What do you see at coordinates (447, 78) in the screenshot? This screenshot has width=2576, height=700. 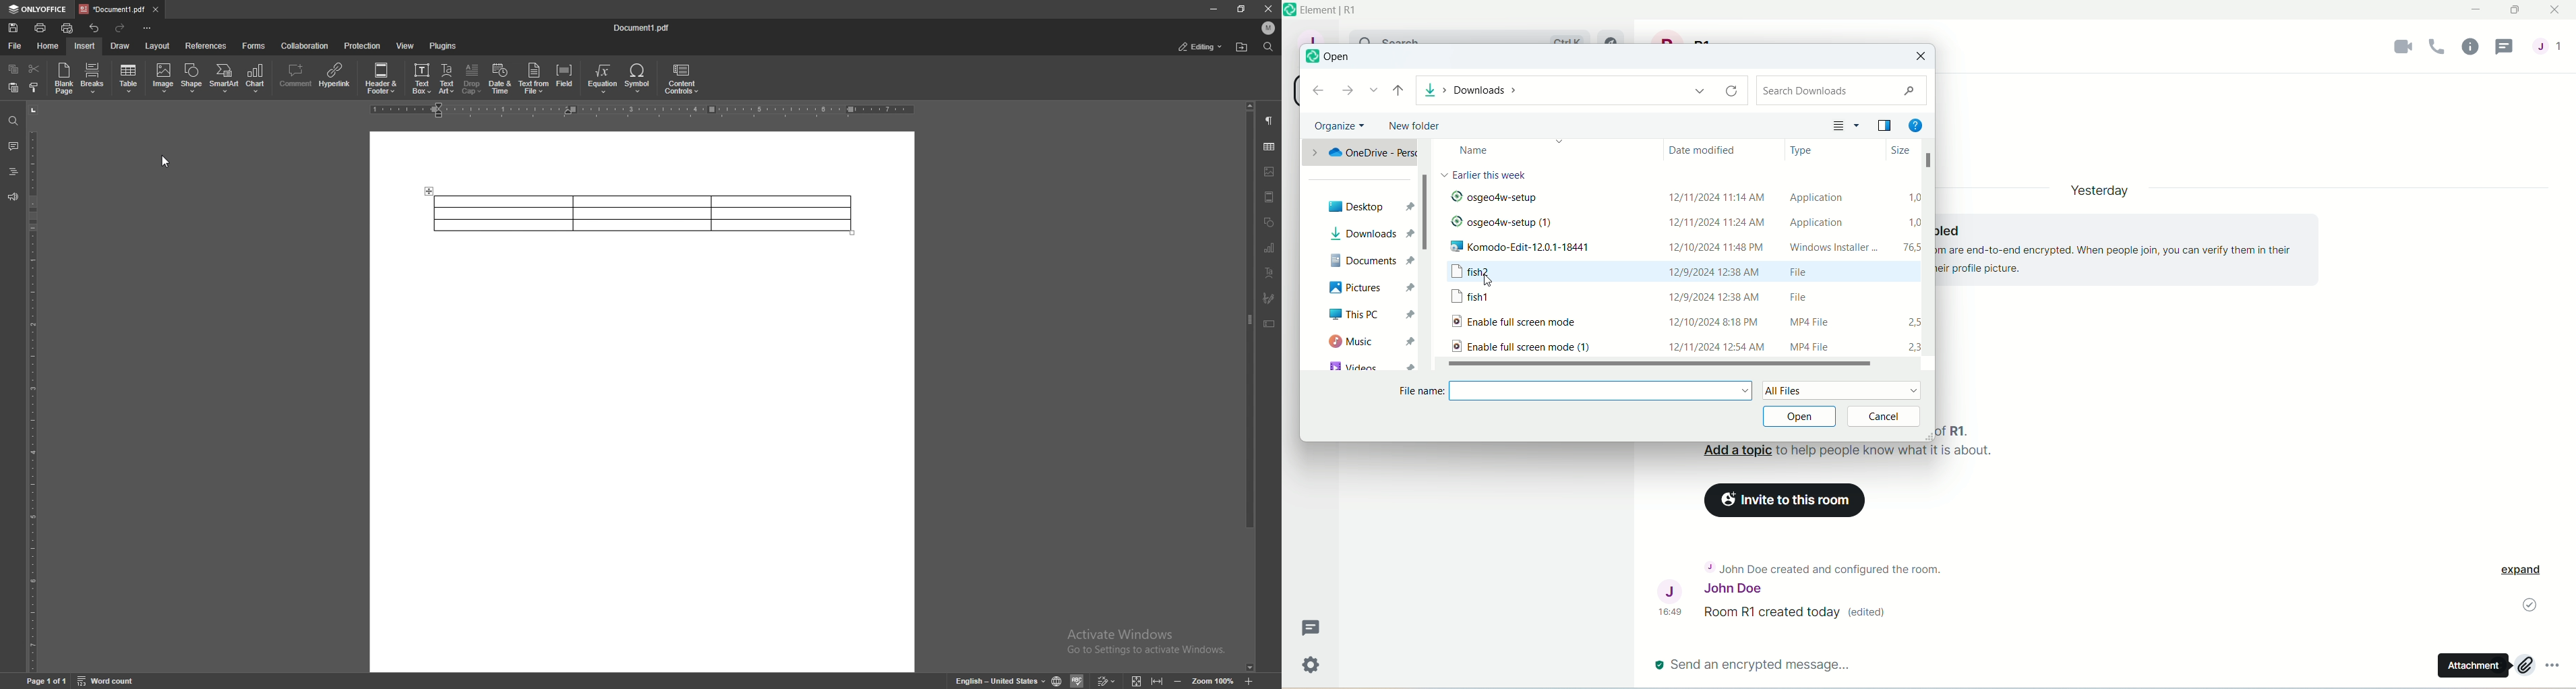 I see `text art` at bounding box center [447, 78].